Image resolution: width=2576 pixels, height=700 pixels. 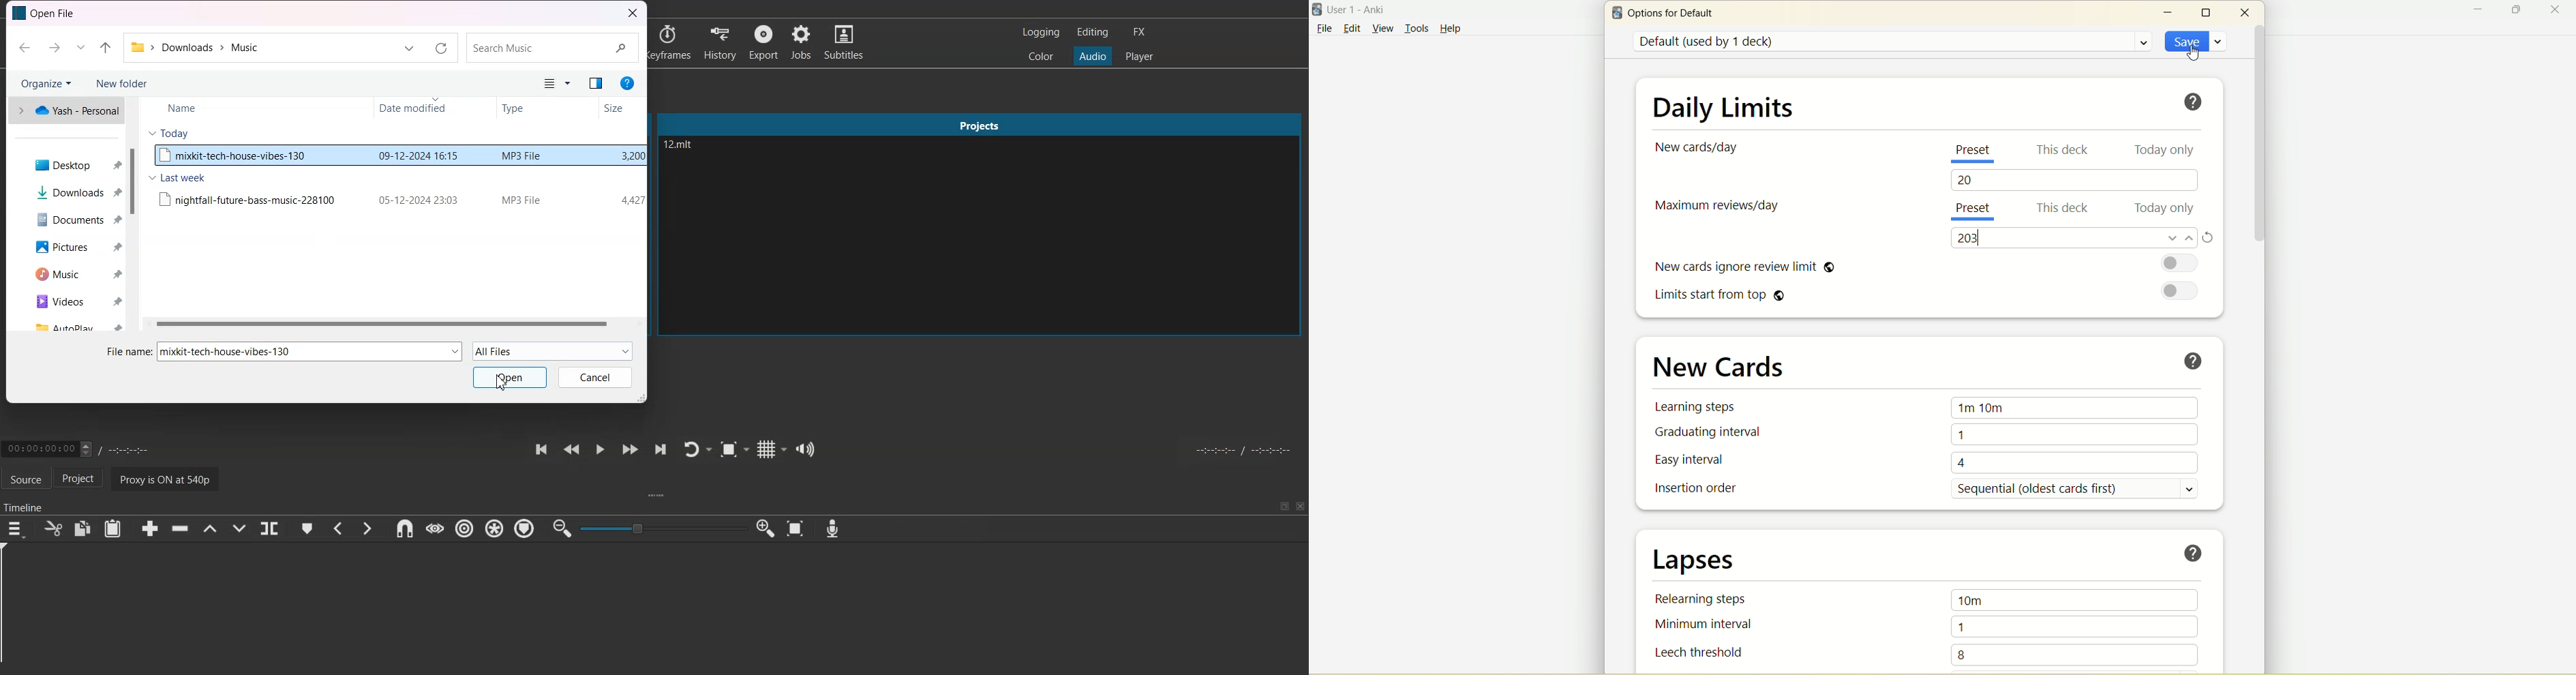 I want to click on save options, so click(x=2221, y=42).